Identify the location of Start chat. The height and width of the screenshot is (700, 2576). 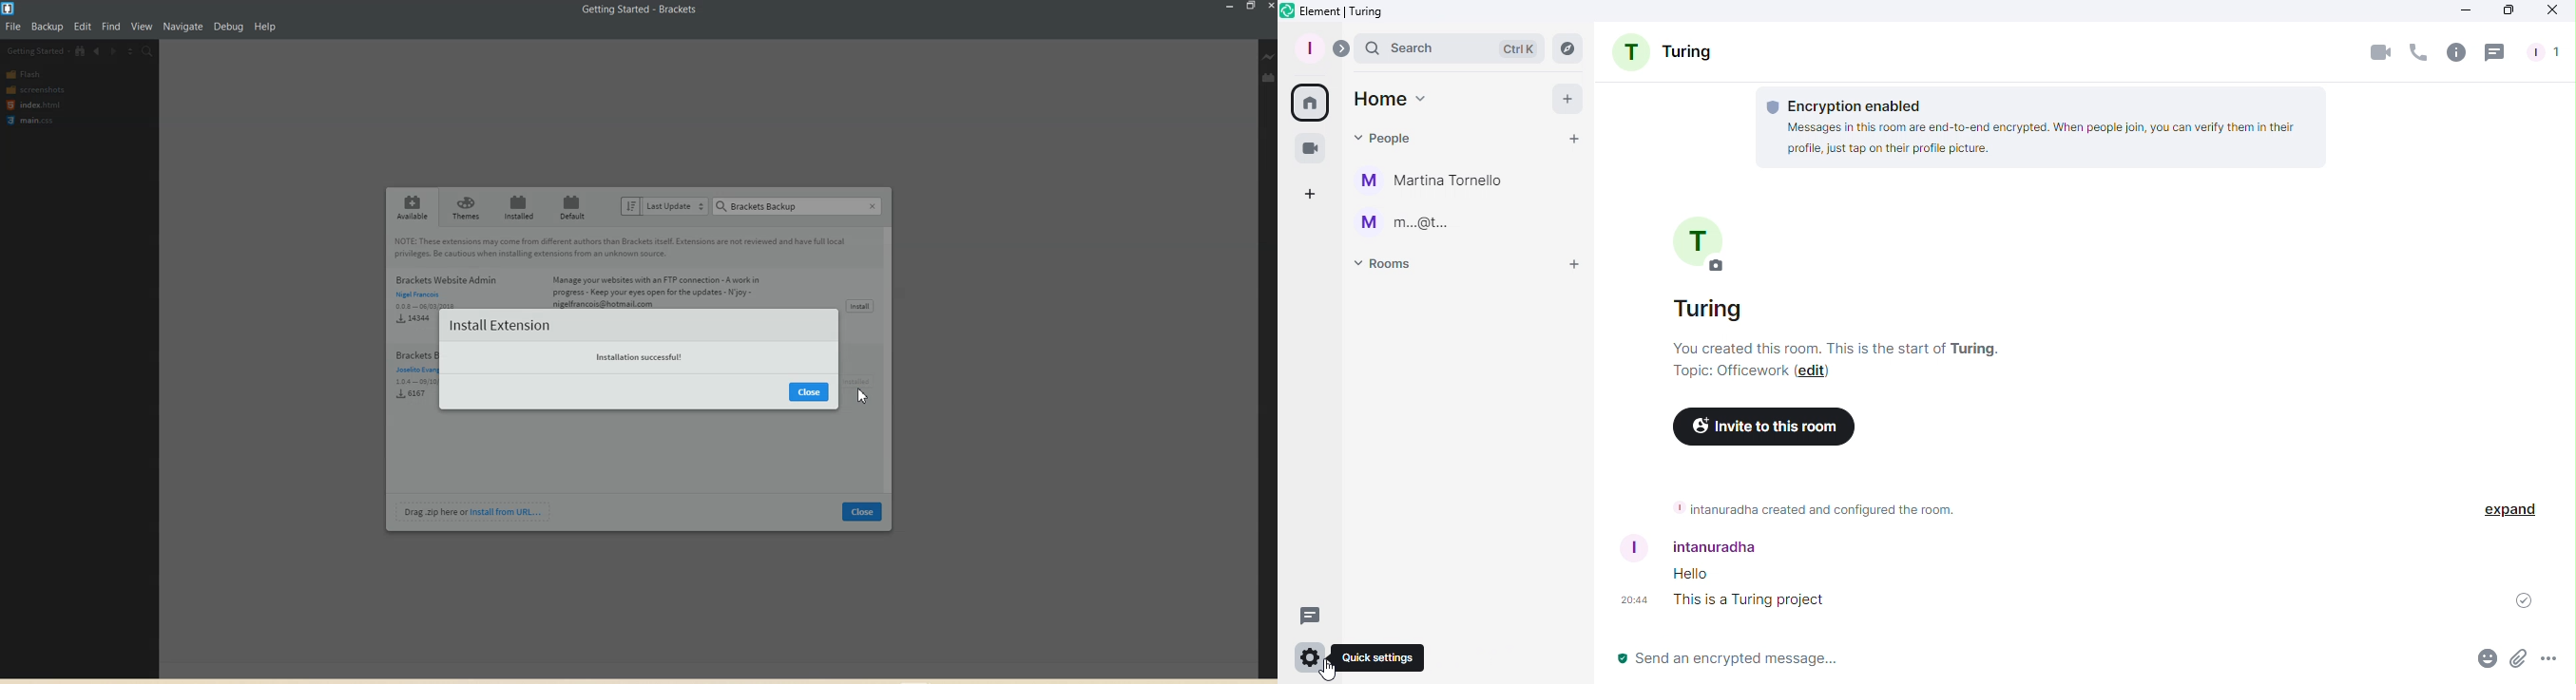
(1574, 139).